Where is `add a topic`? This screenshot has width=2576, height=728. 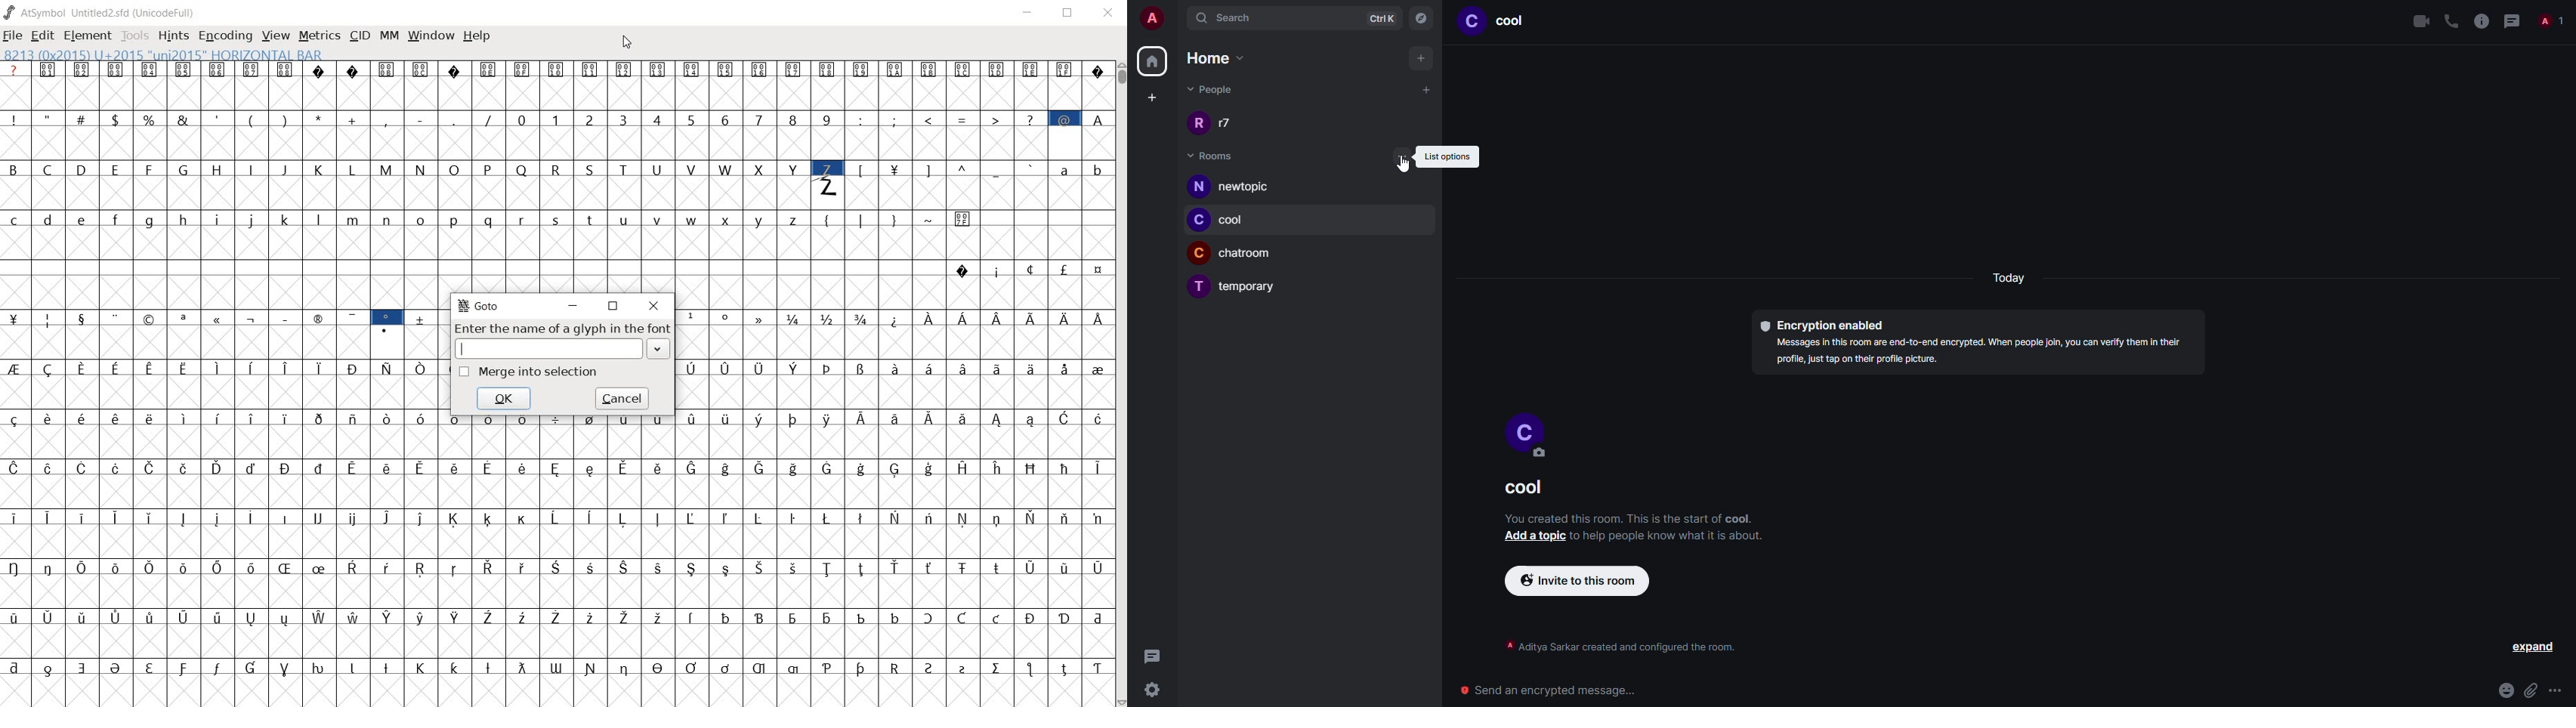 add a topic is located at coordinates (1535, 536).